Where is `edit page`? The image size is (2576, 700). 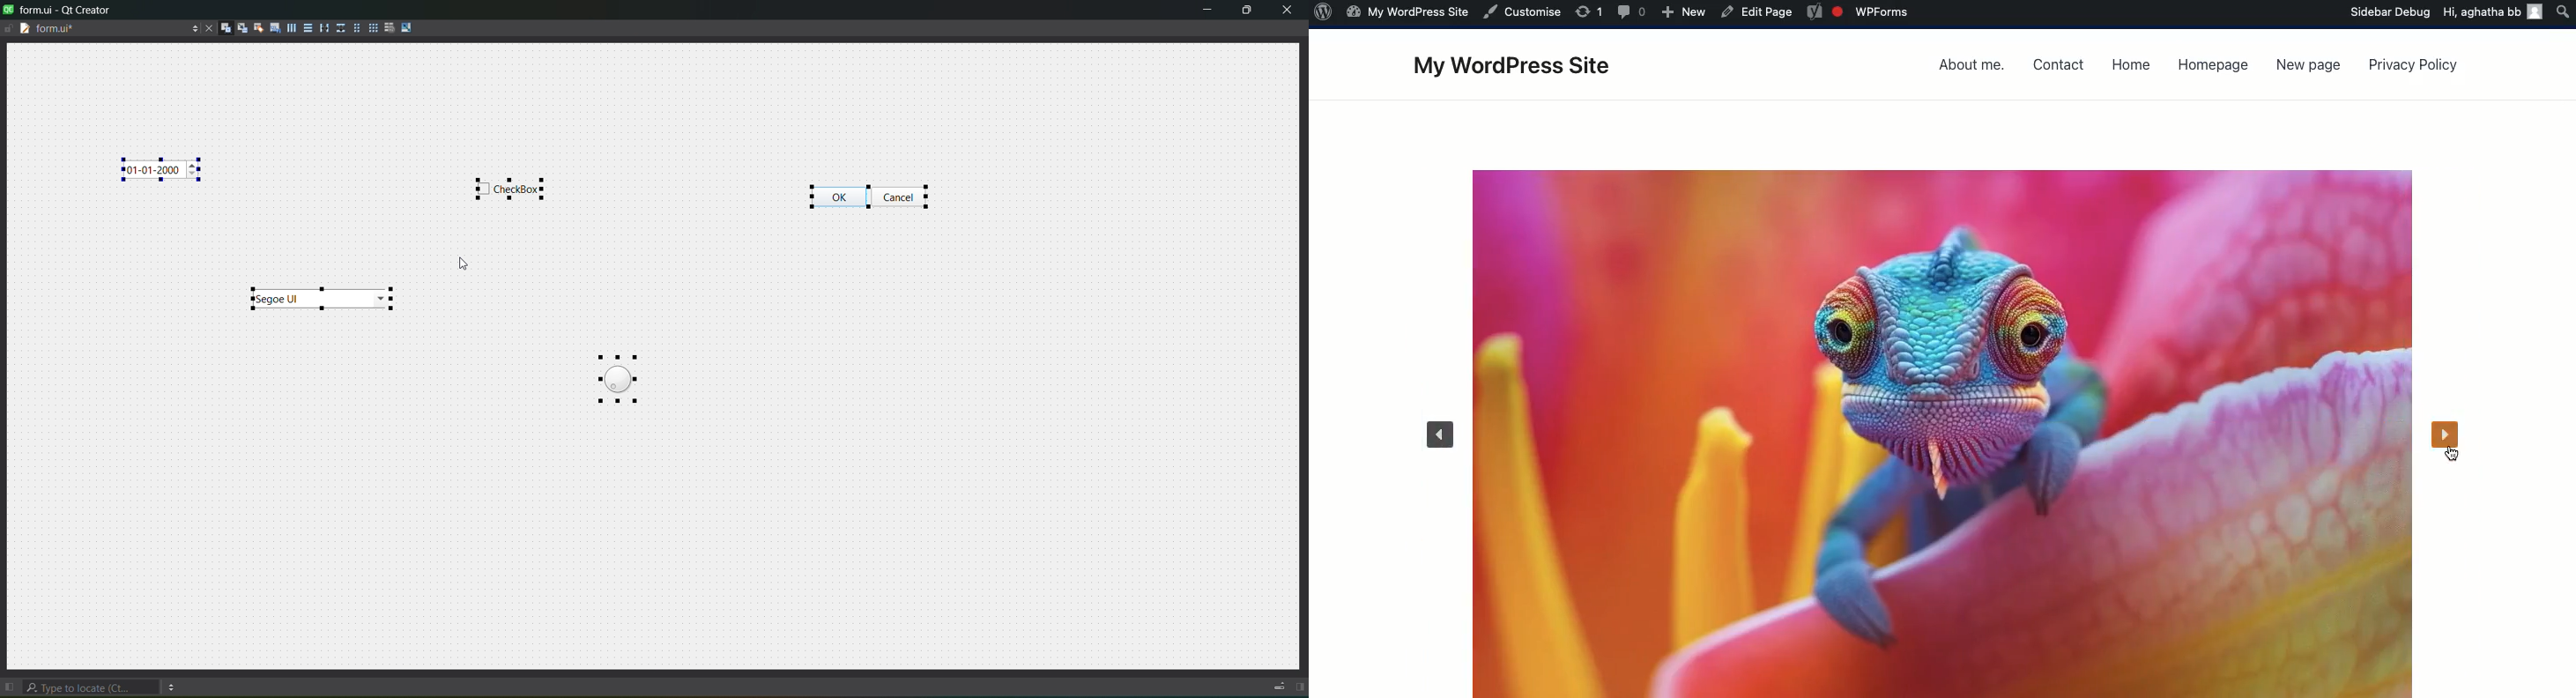 edit page is located at coordinates (1757, 12).